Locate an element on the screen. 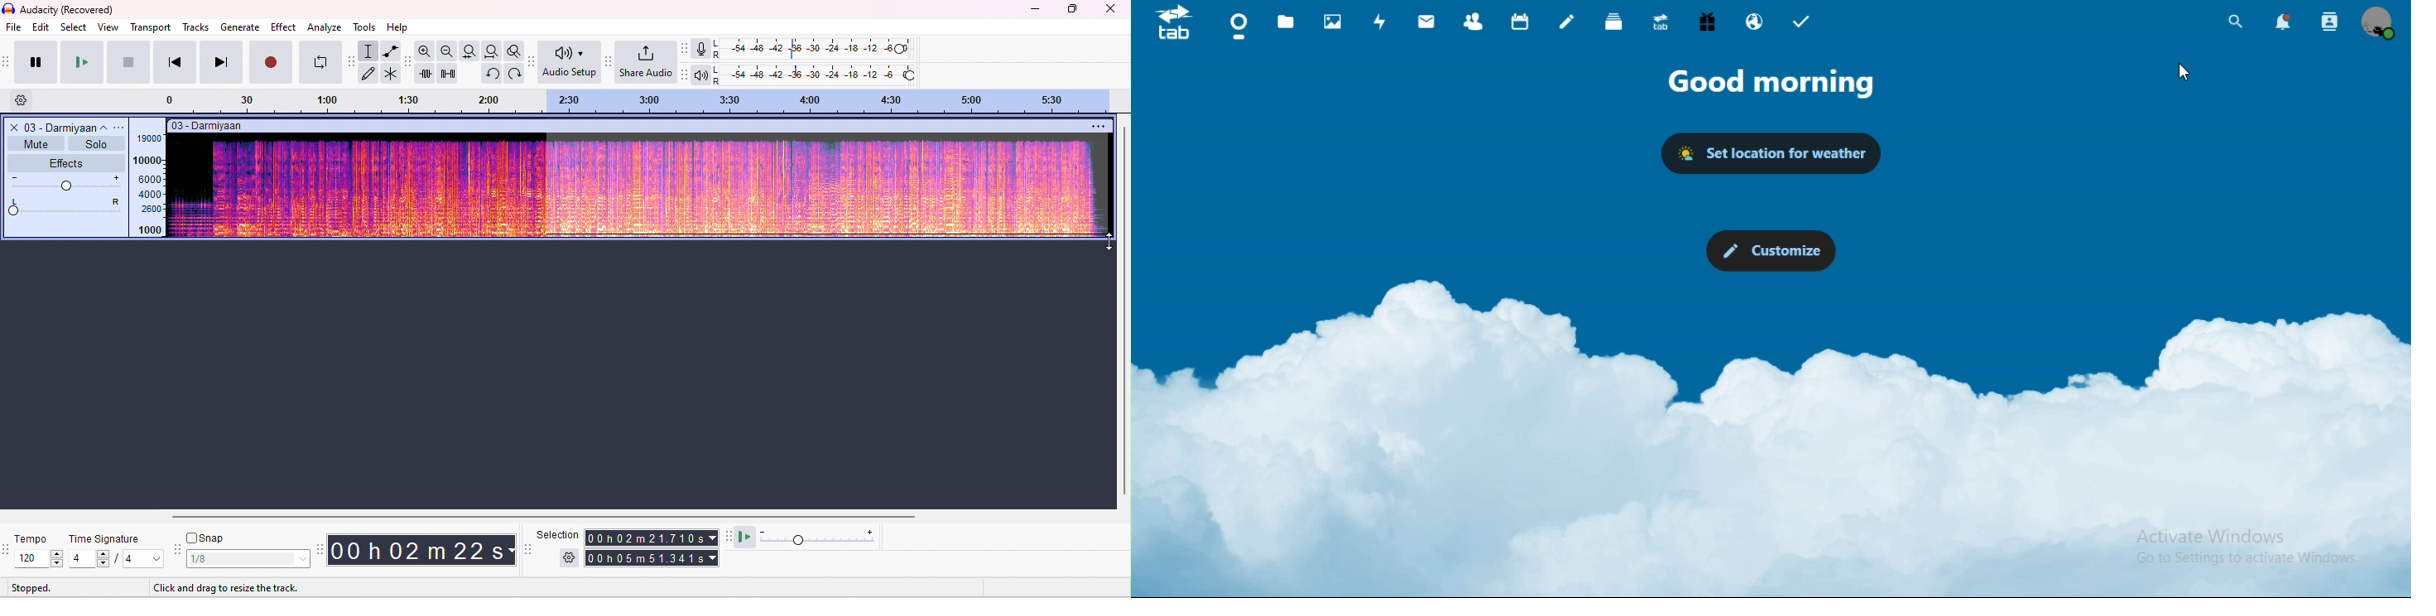  playback meter tool bar is located at coordinates (686, 75).